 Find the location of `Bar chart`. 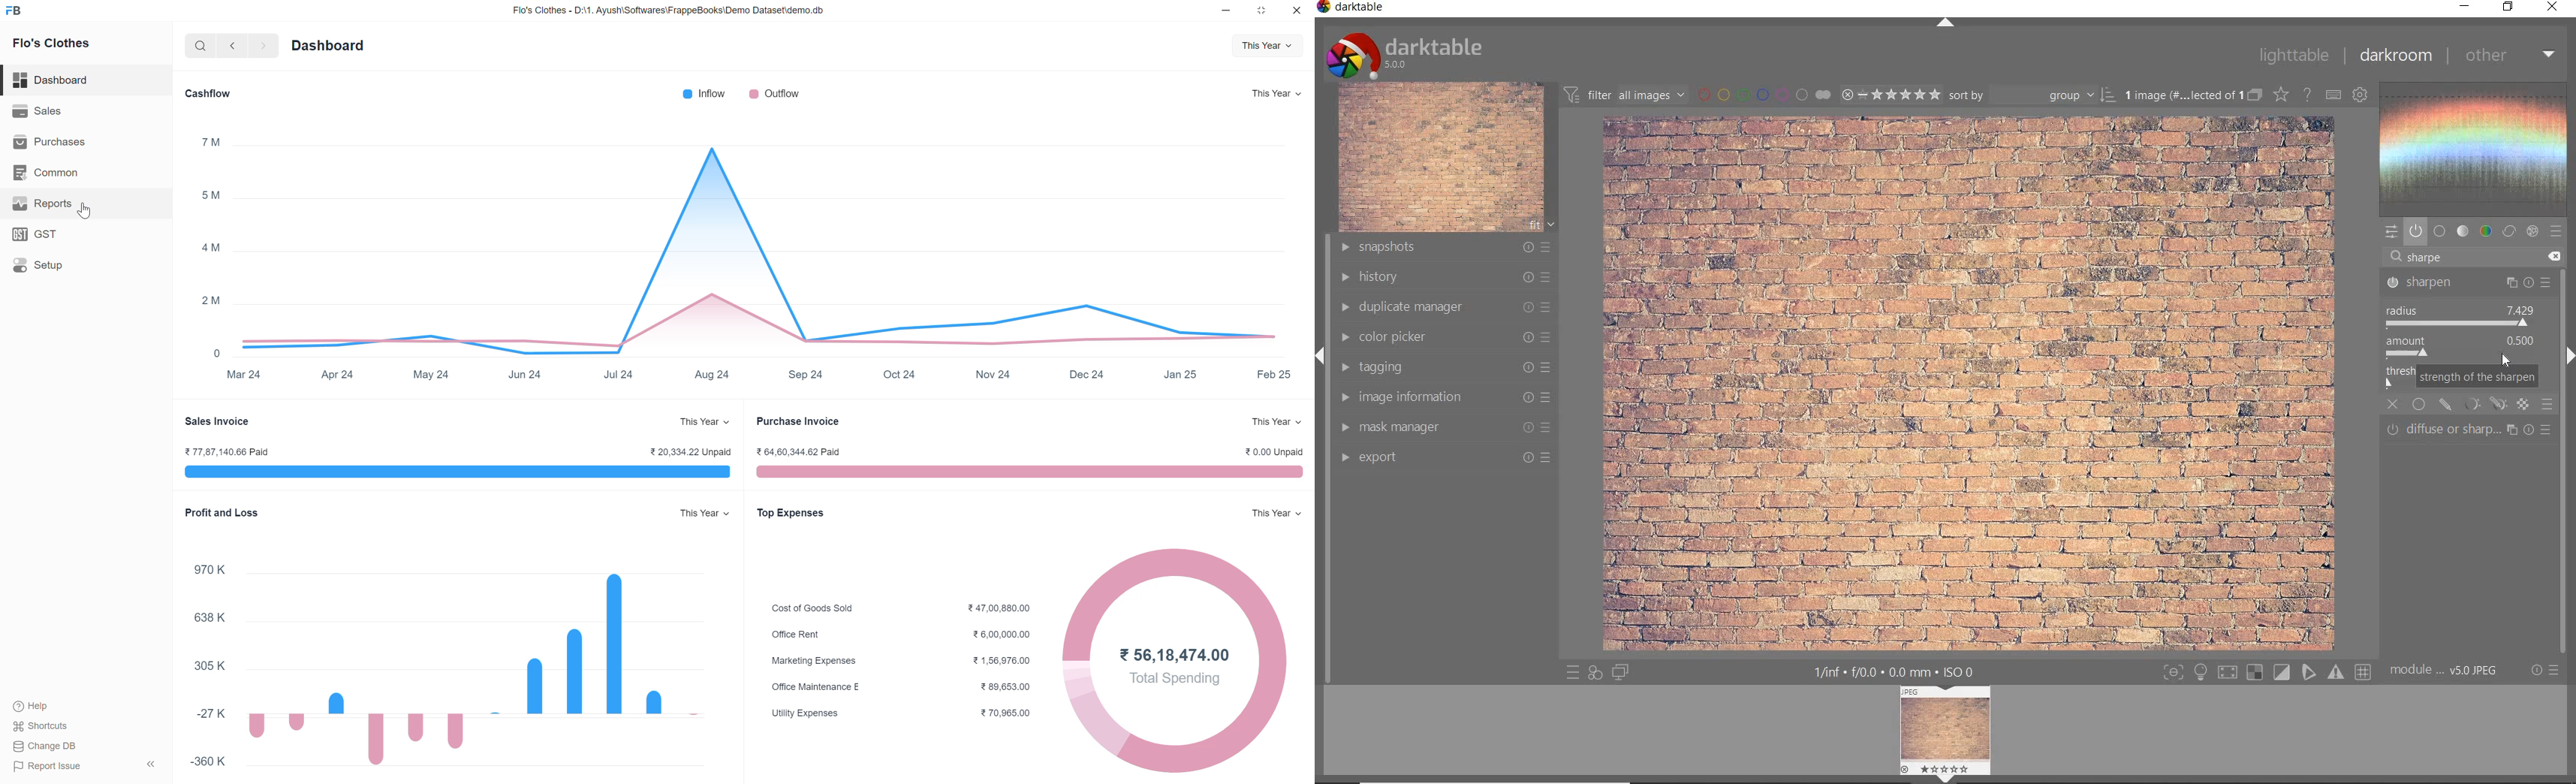

Bar chart is located at coordinates (461, 667).